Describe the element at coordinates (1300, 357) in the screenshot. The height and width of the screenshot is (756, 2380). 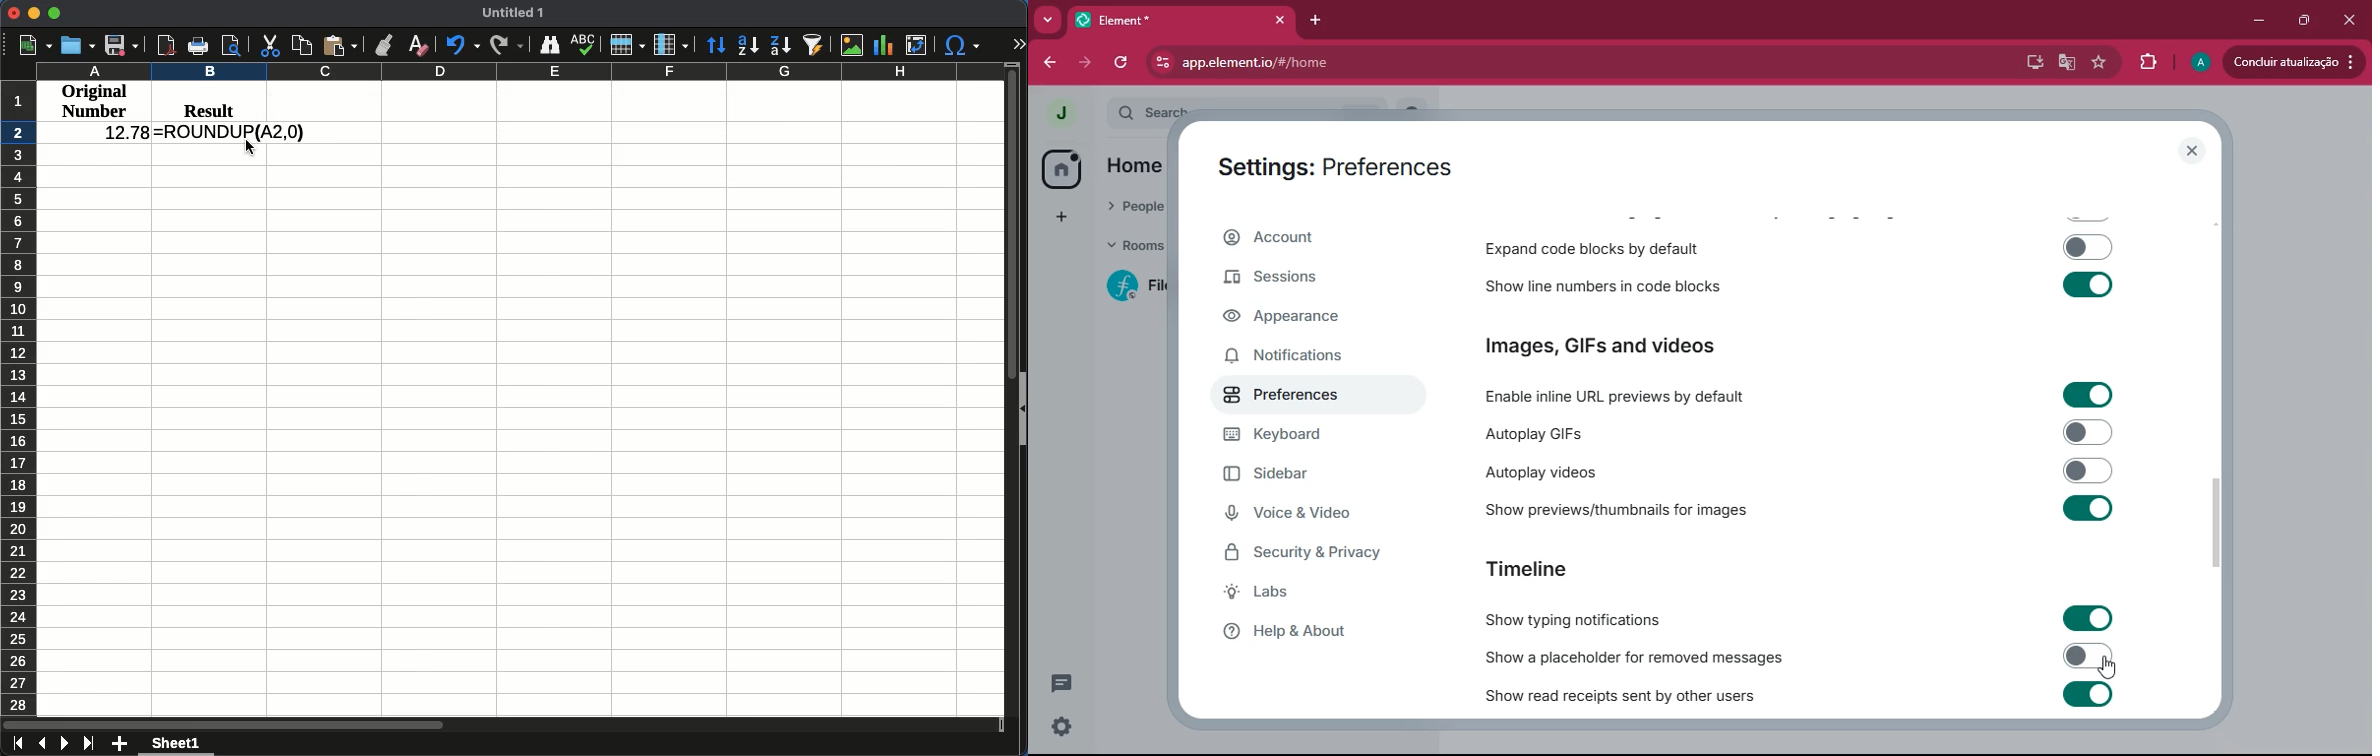
I see `notifications` at that location.